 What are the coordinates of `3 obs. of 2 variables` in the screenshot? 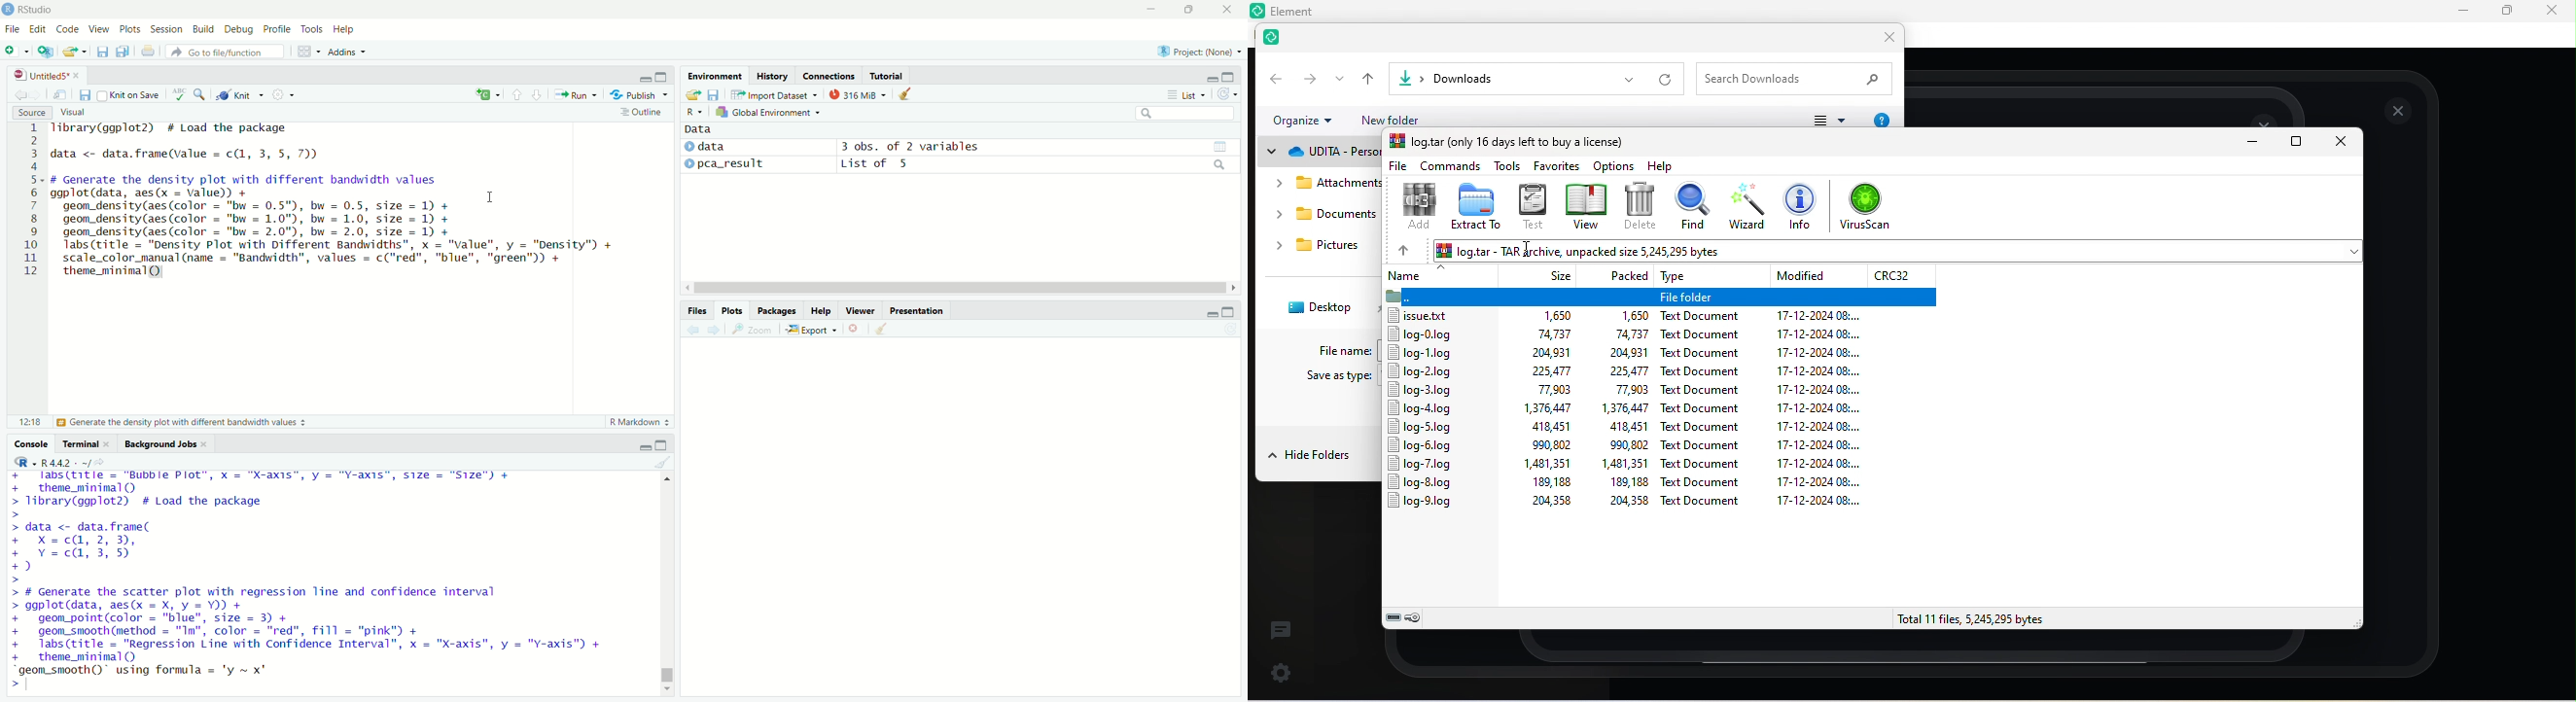 It's located at (911, 146).